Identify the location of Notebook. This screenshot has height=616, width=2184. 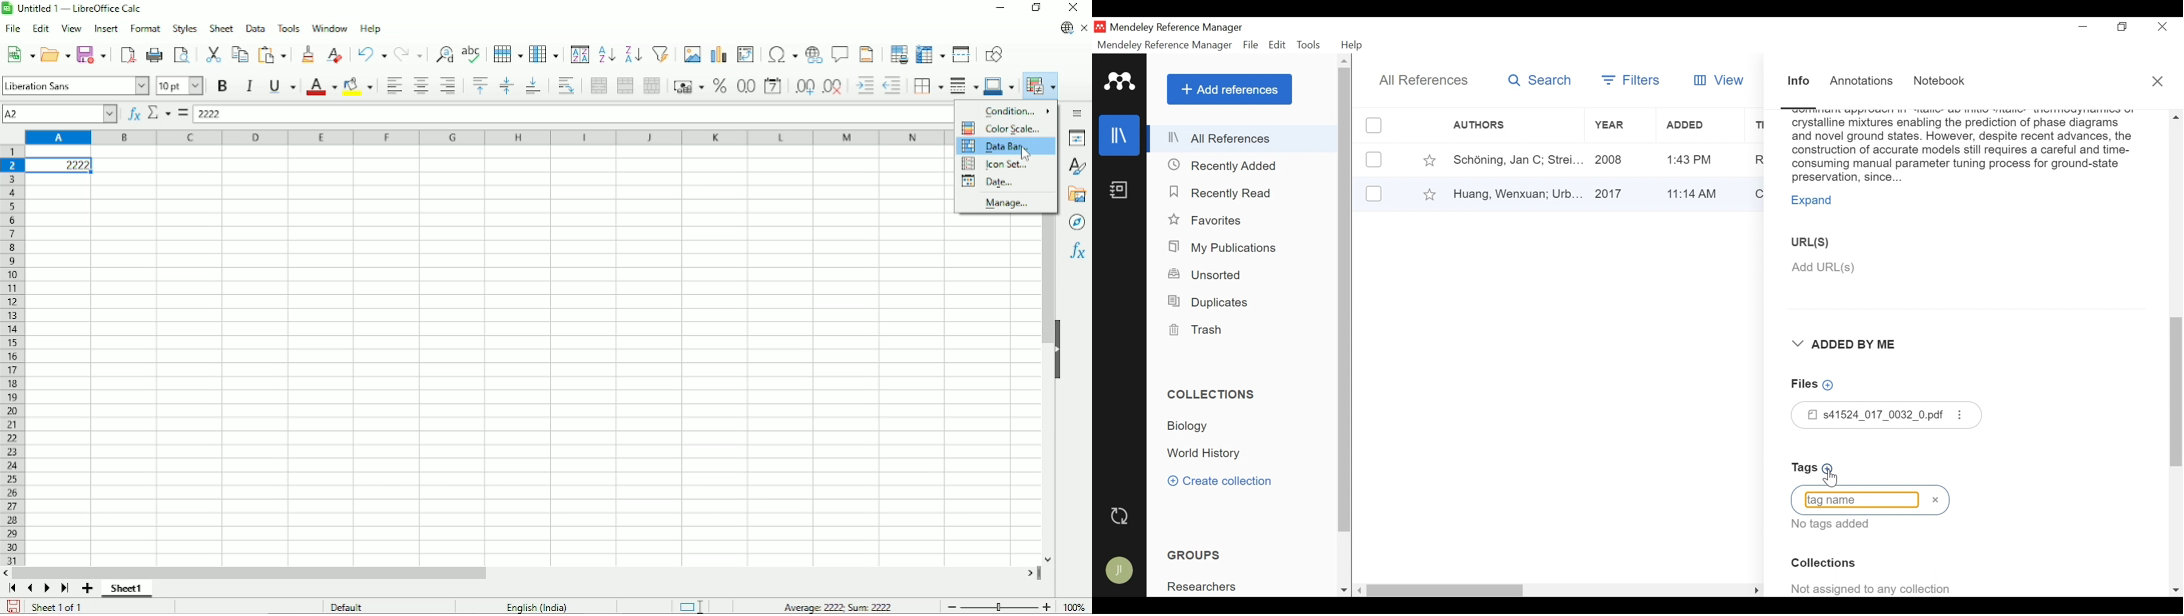
(1119, 189).